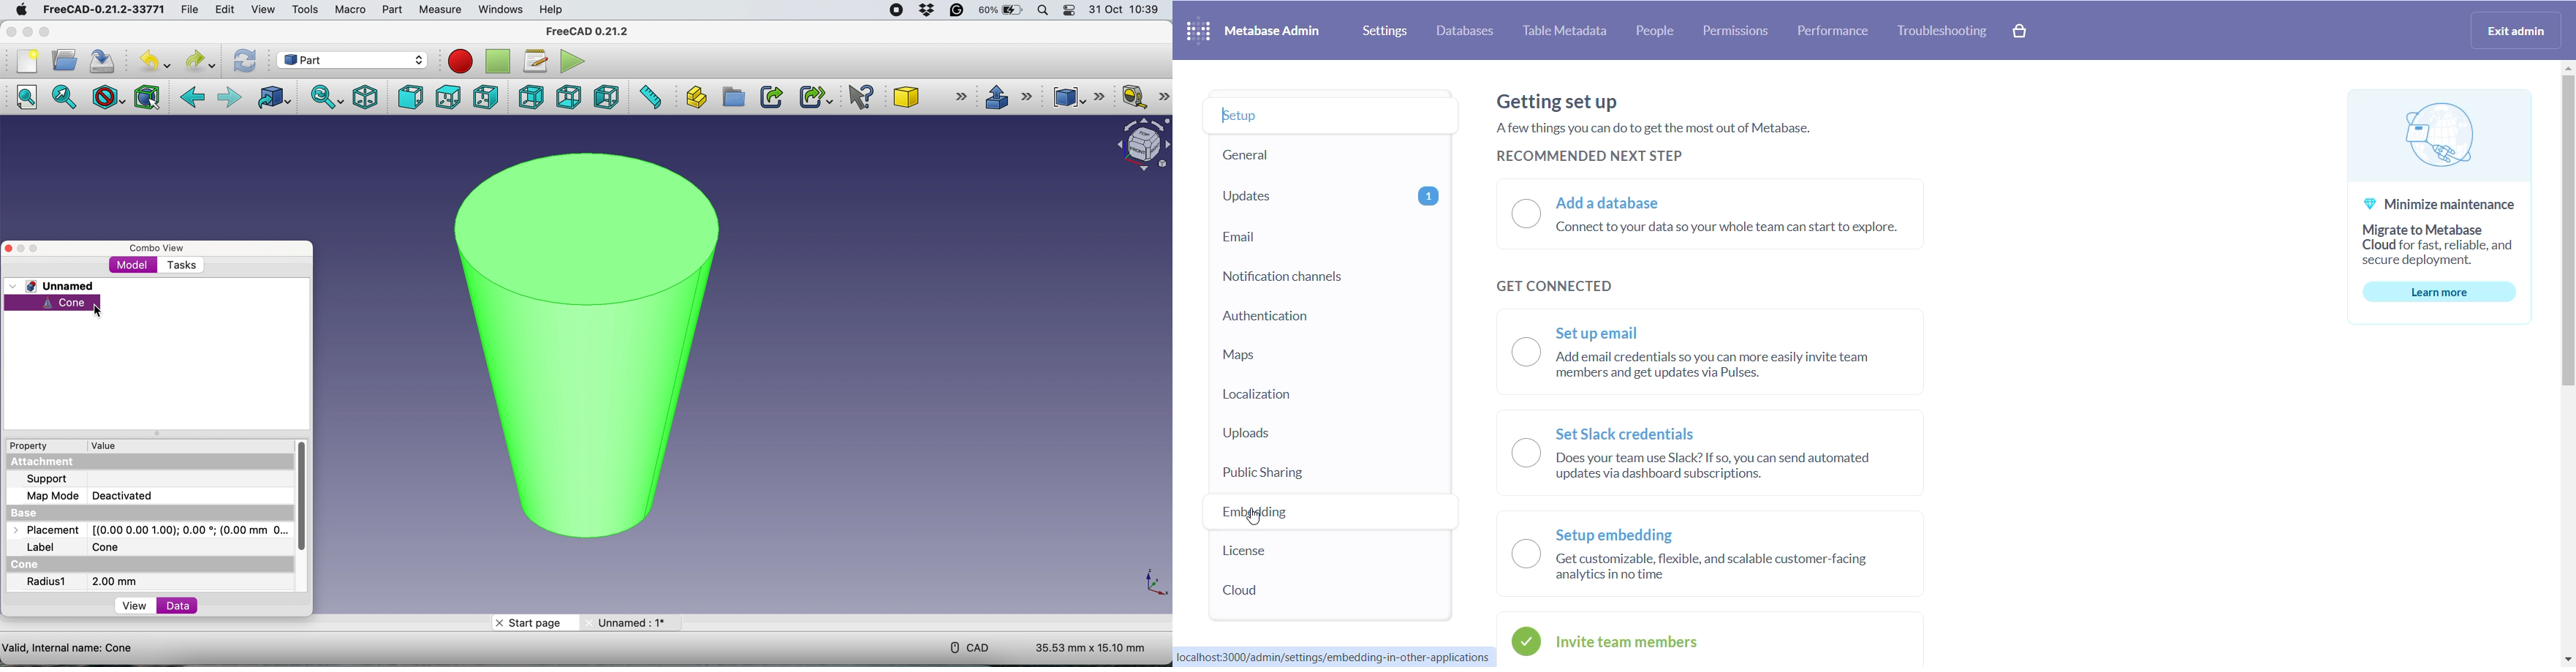  I want to click on help, so click(551, 9).